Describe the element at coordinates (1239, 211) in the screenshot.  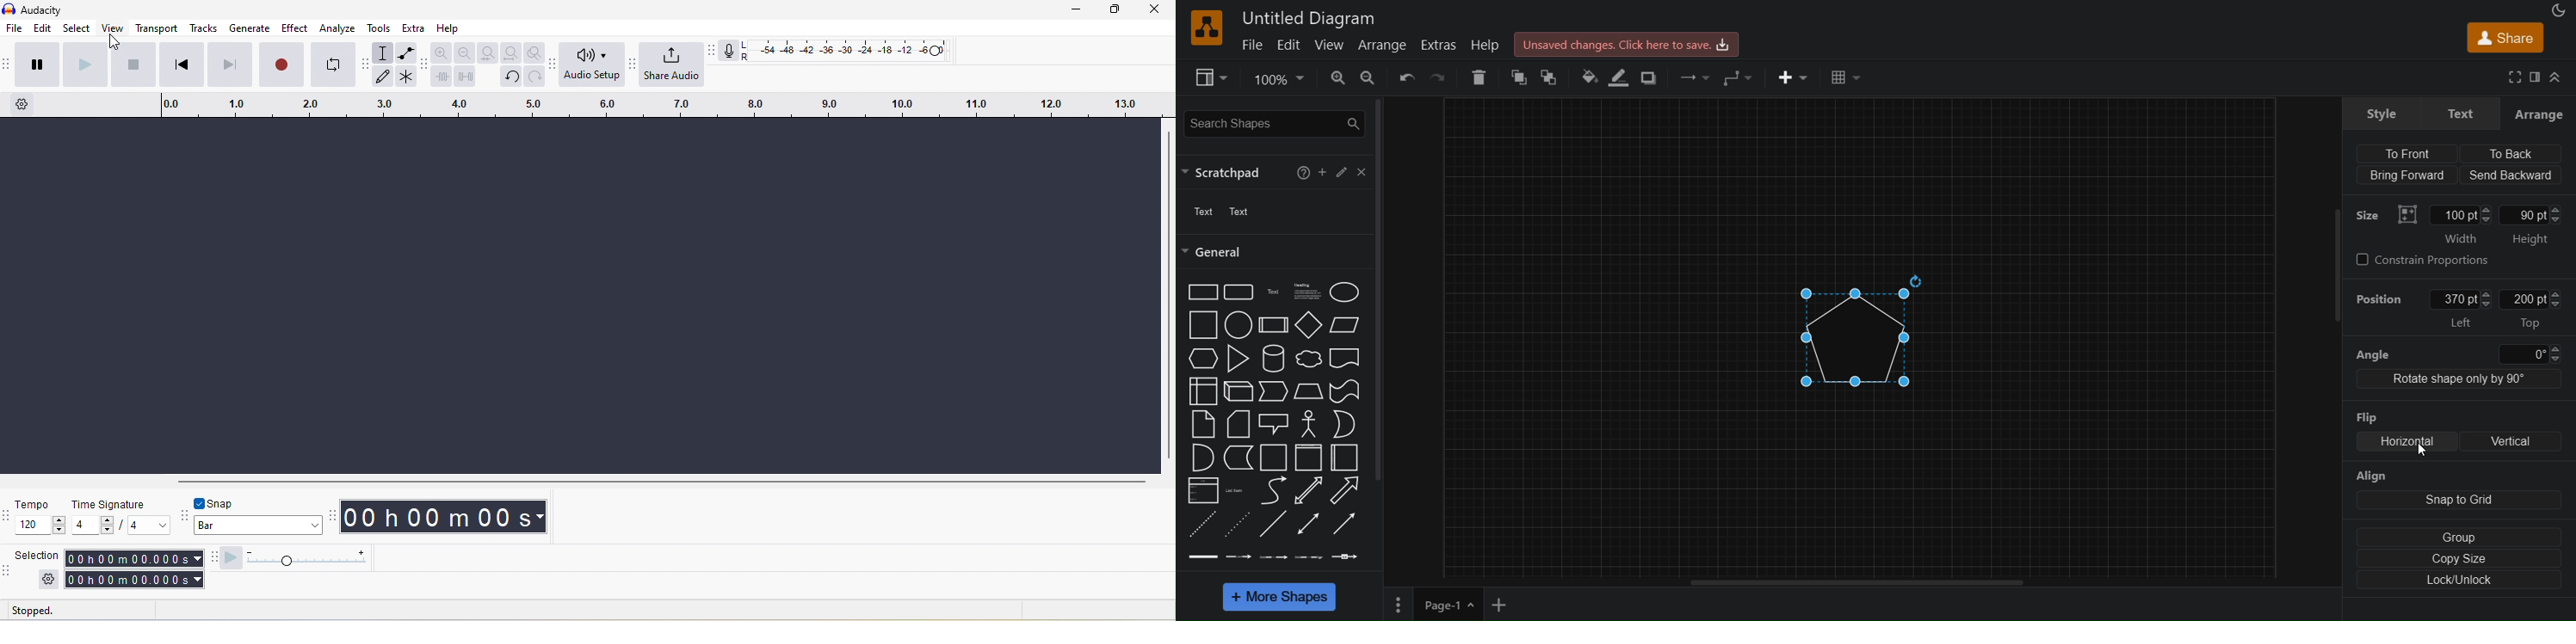
I see `Text 2` at that location.